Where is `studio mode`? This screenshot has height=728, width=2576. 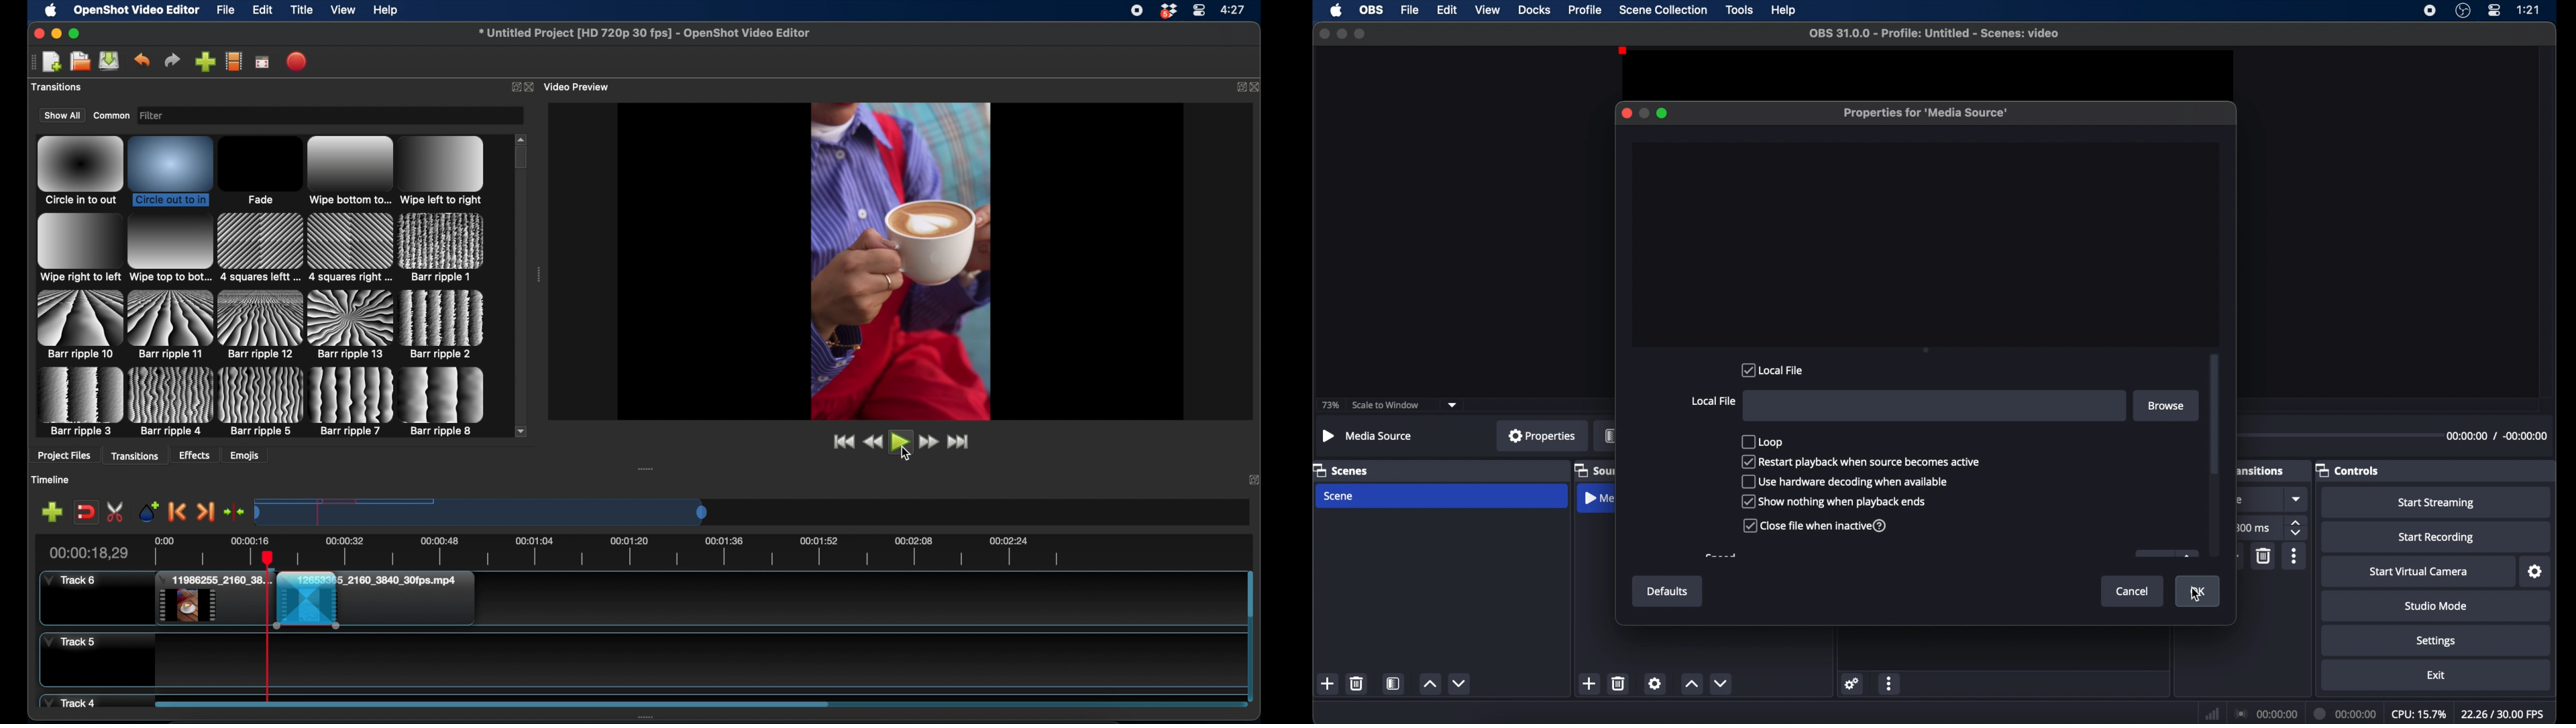
studio mode is located at coordinates (2434, 606).